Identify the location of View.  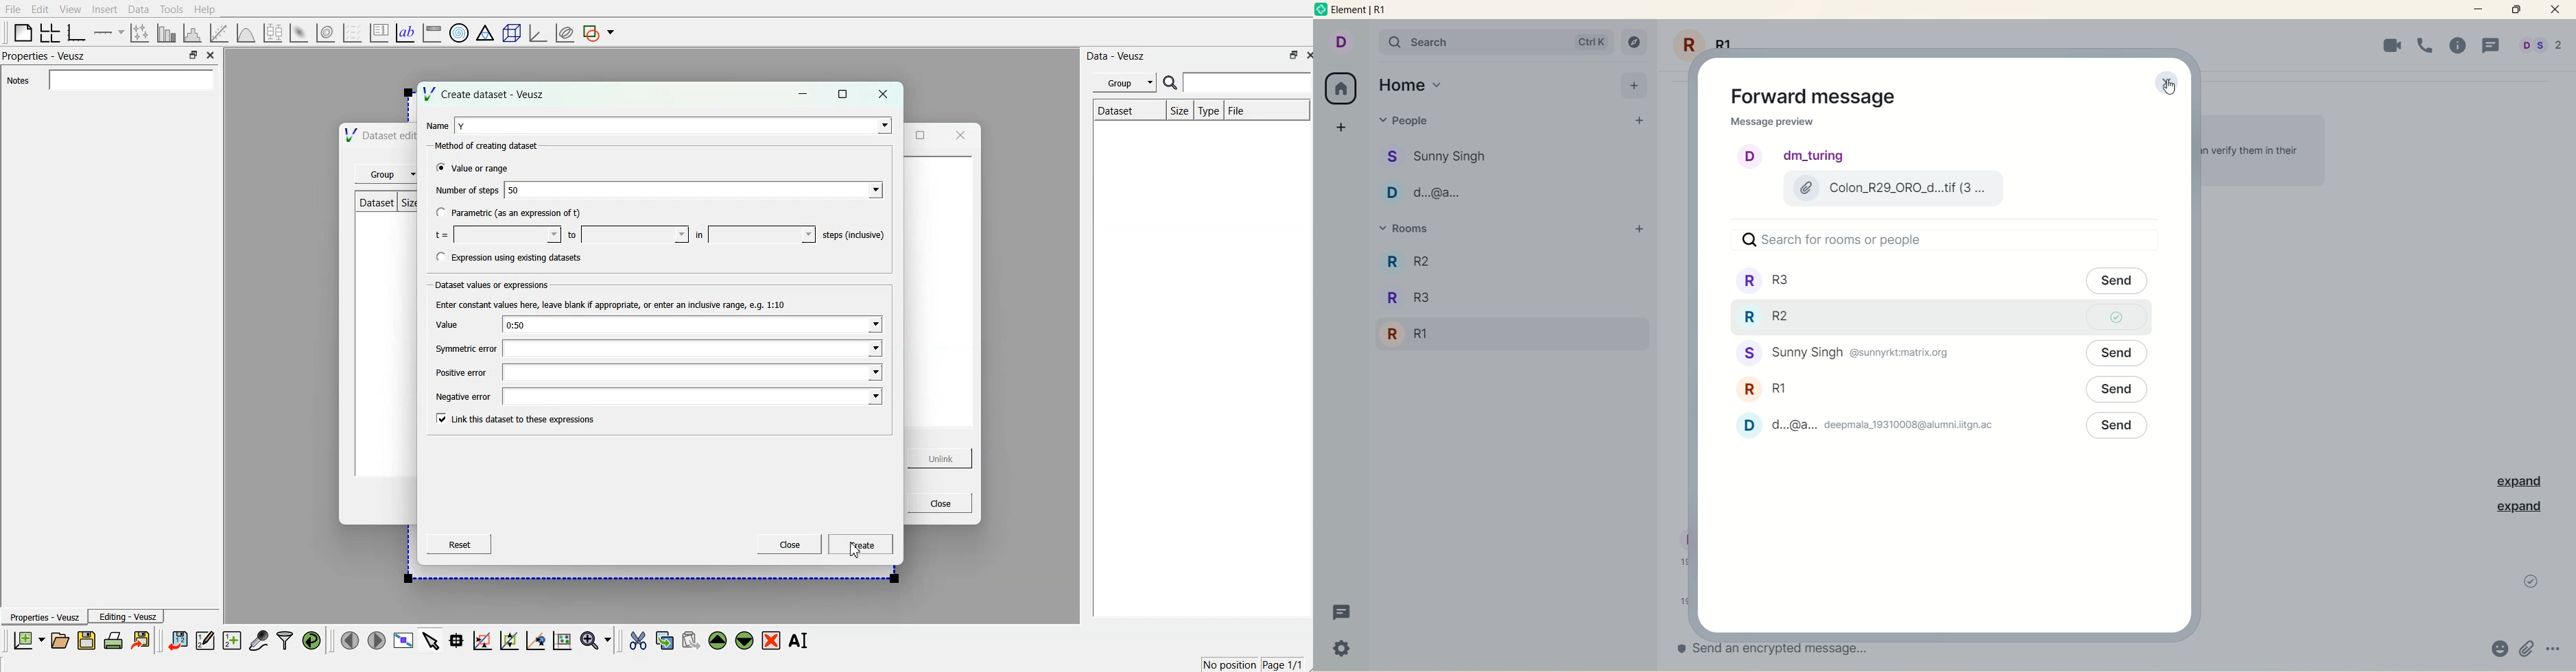
(71, 9).